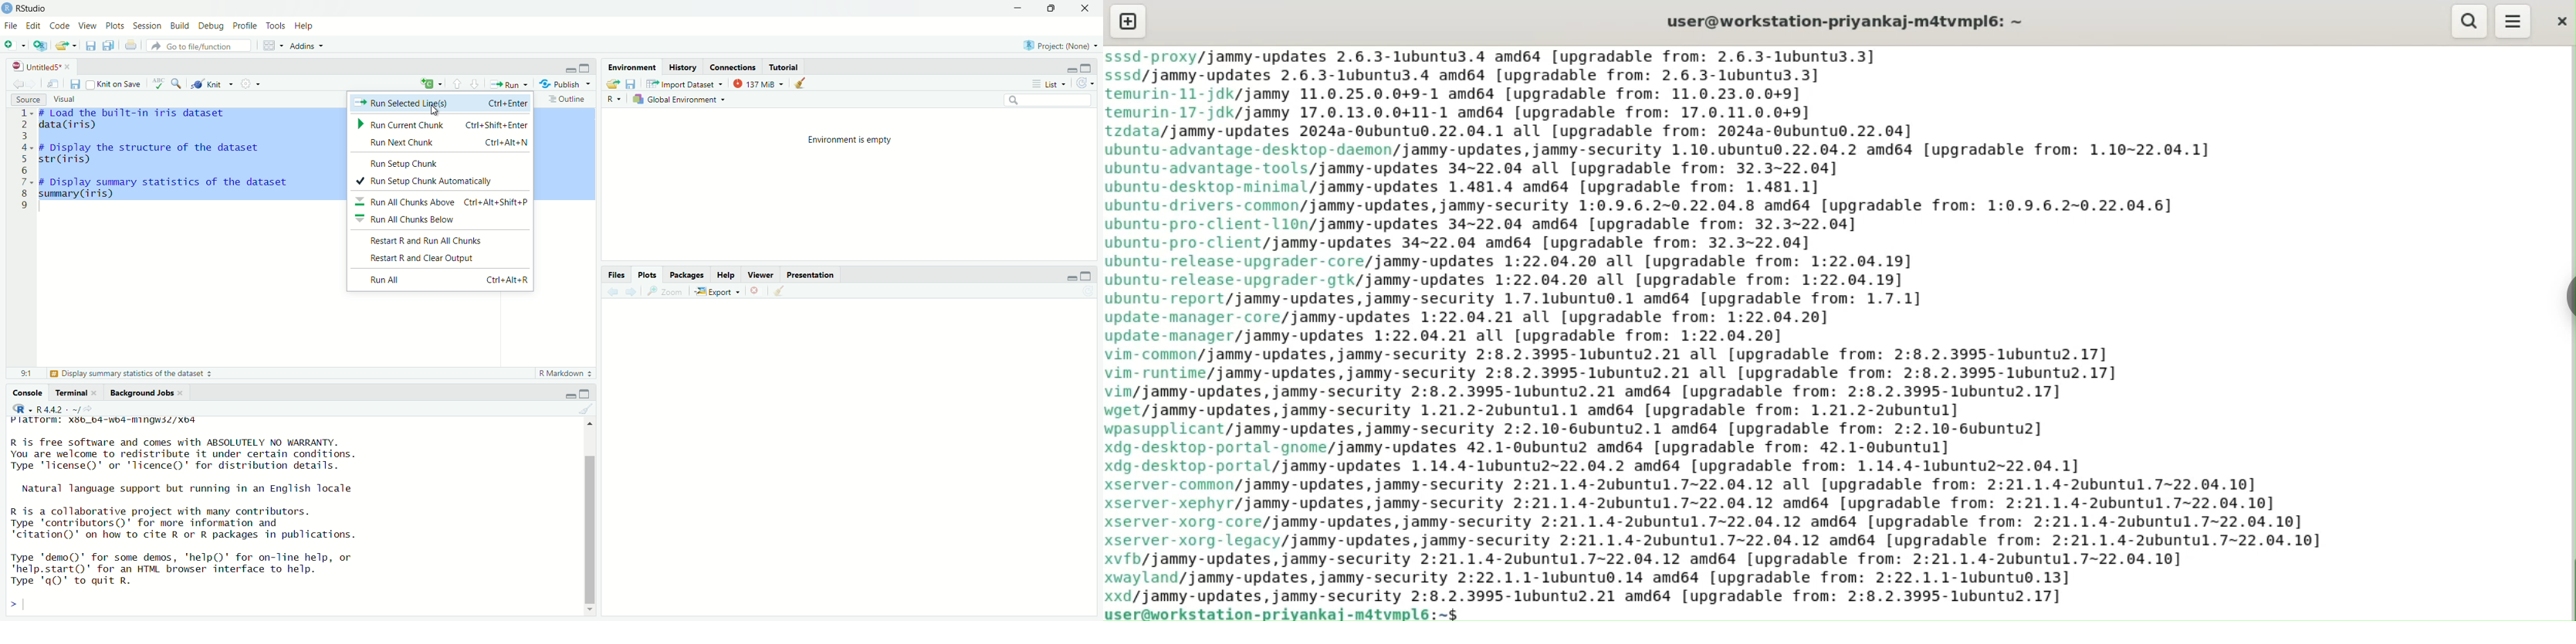 The width and height of the screenshot is (2576, 644). What do you see at coordinates (630, 292) in the screenshot?
I see `Next plot` at bounding box center [630, 292].